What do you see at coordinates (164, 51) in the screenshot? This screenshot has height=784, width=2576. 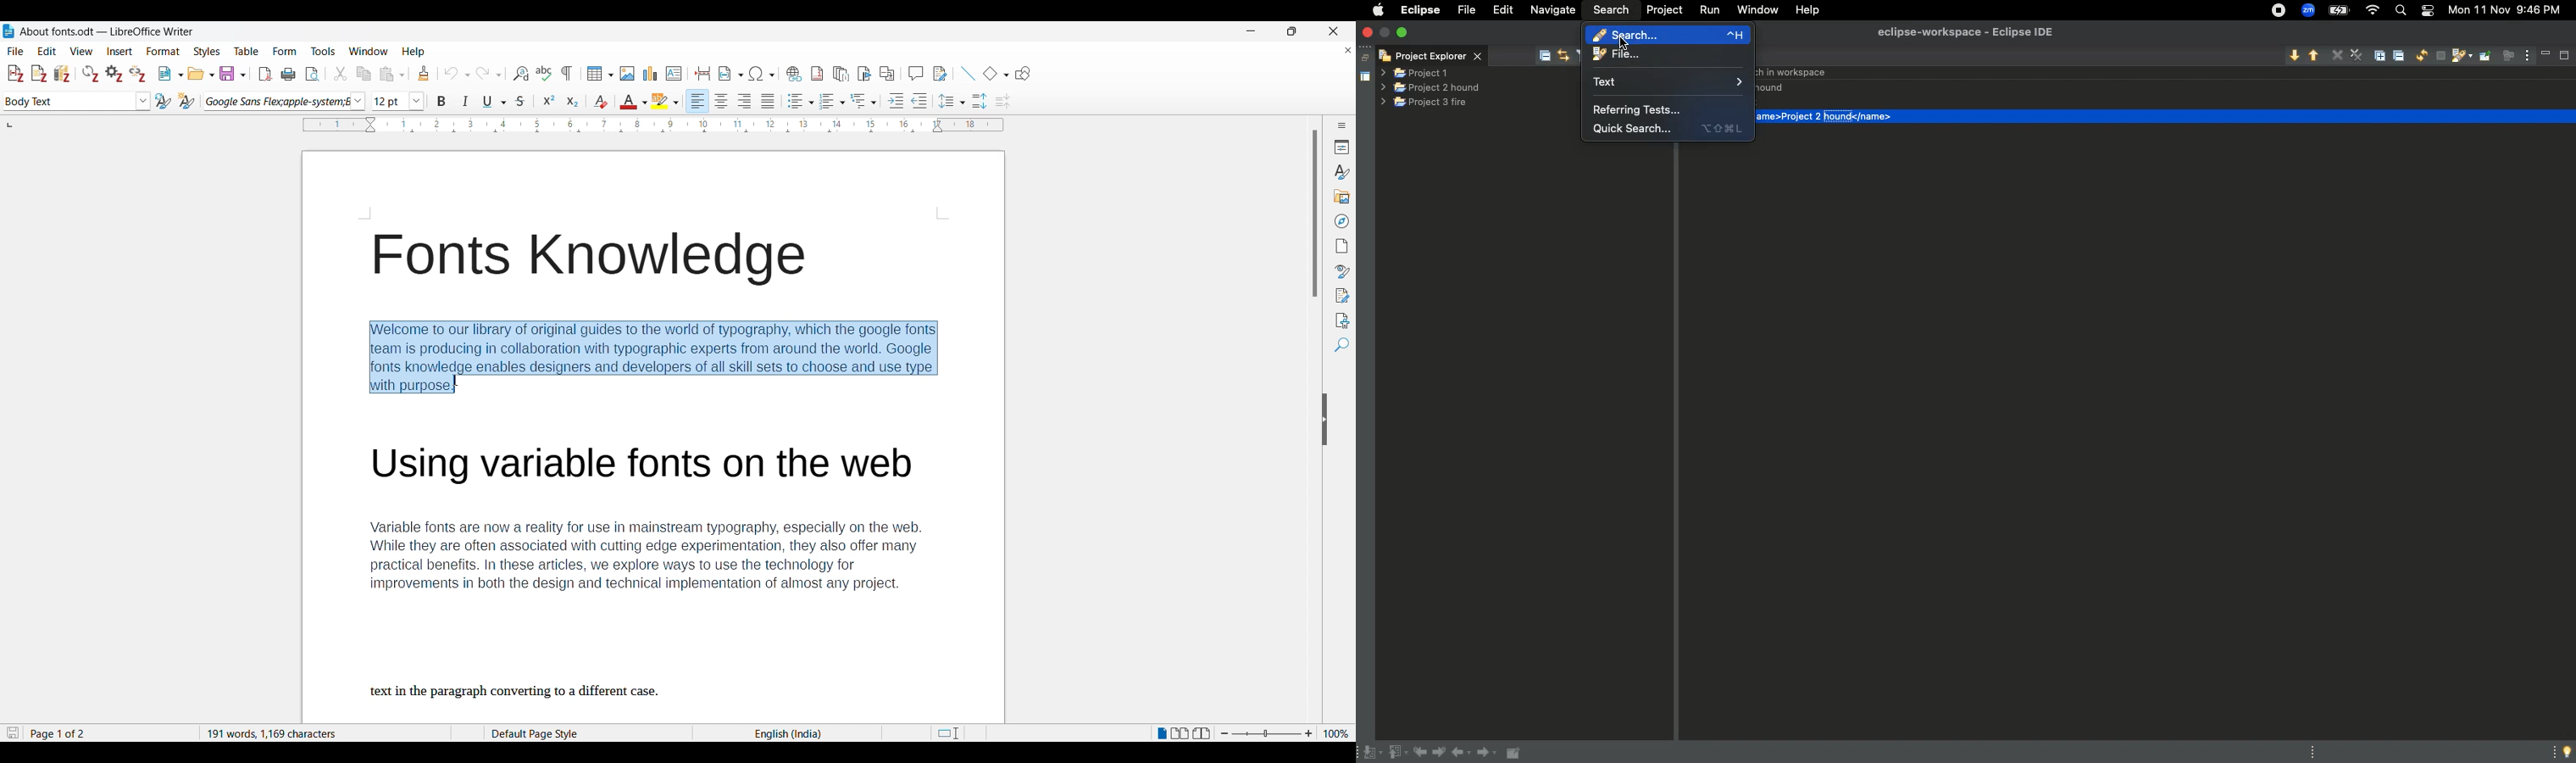 I see `Format menu` at bounding box center [164, 51].